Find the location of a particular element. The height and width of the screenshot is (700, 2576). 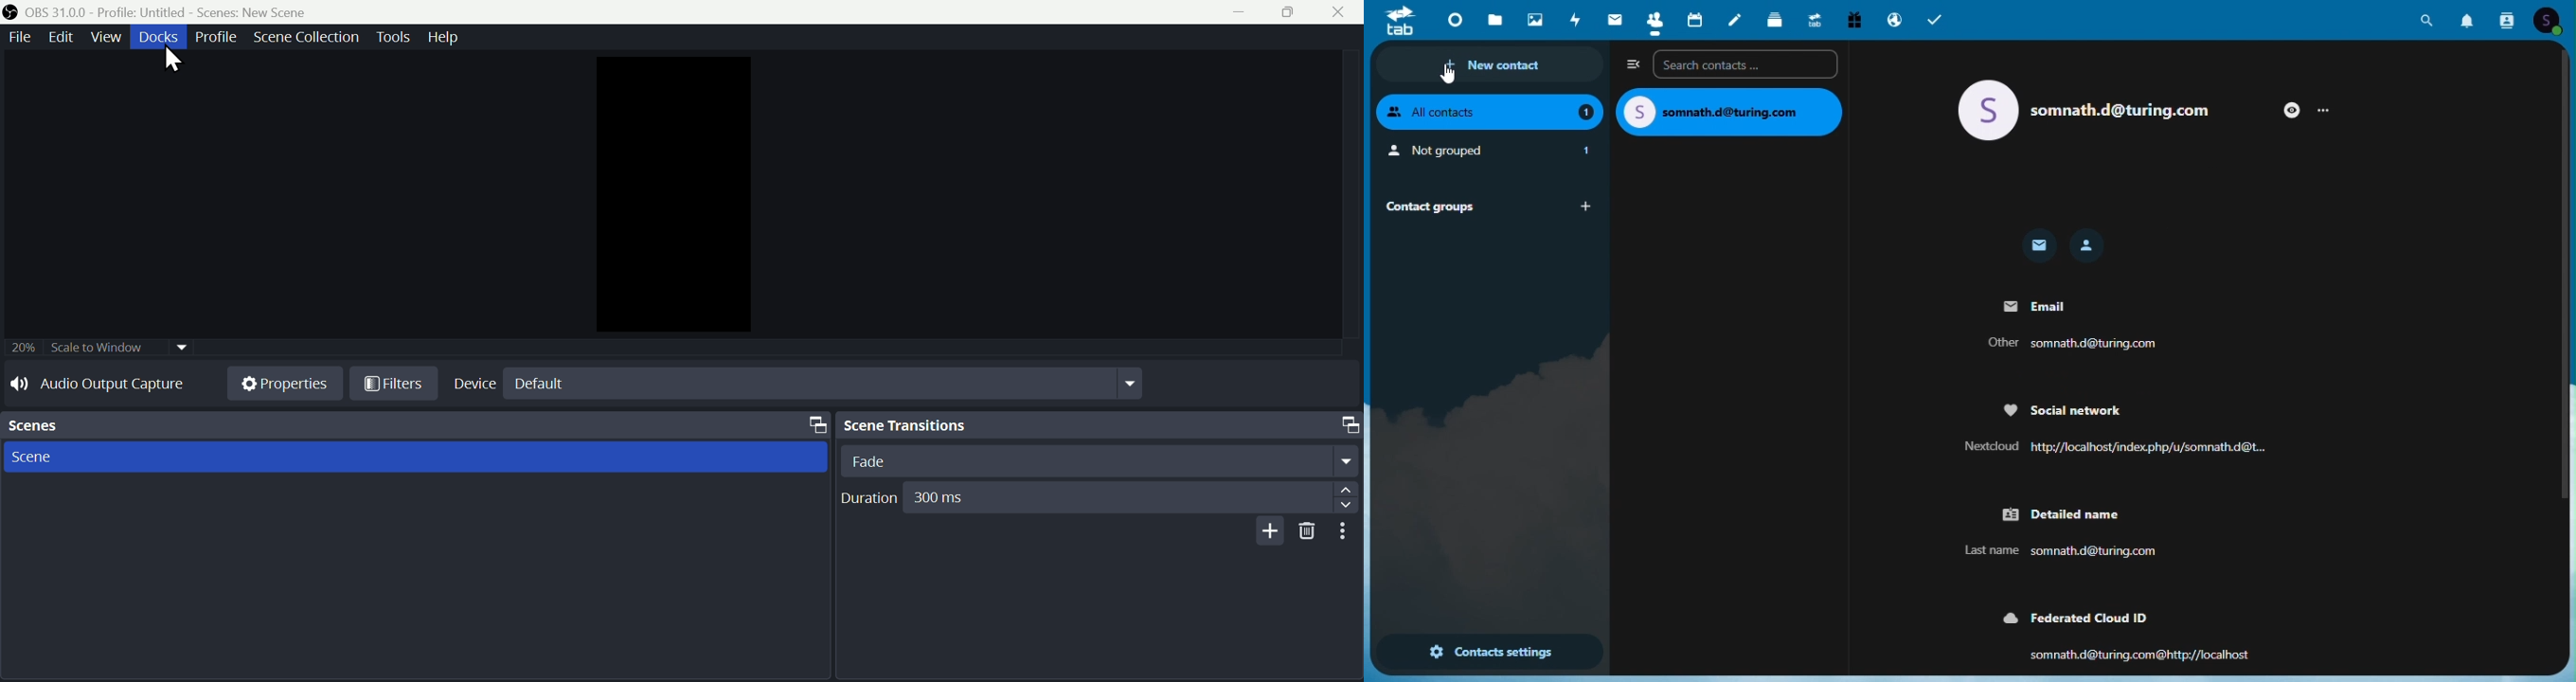

Scenes is located at coordinates (414, 426).